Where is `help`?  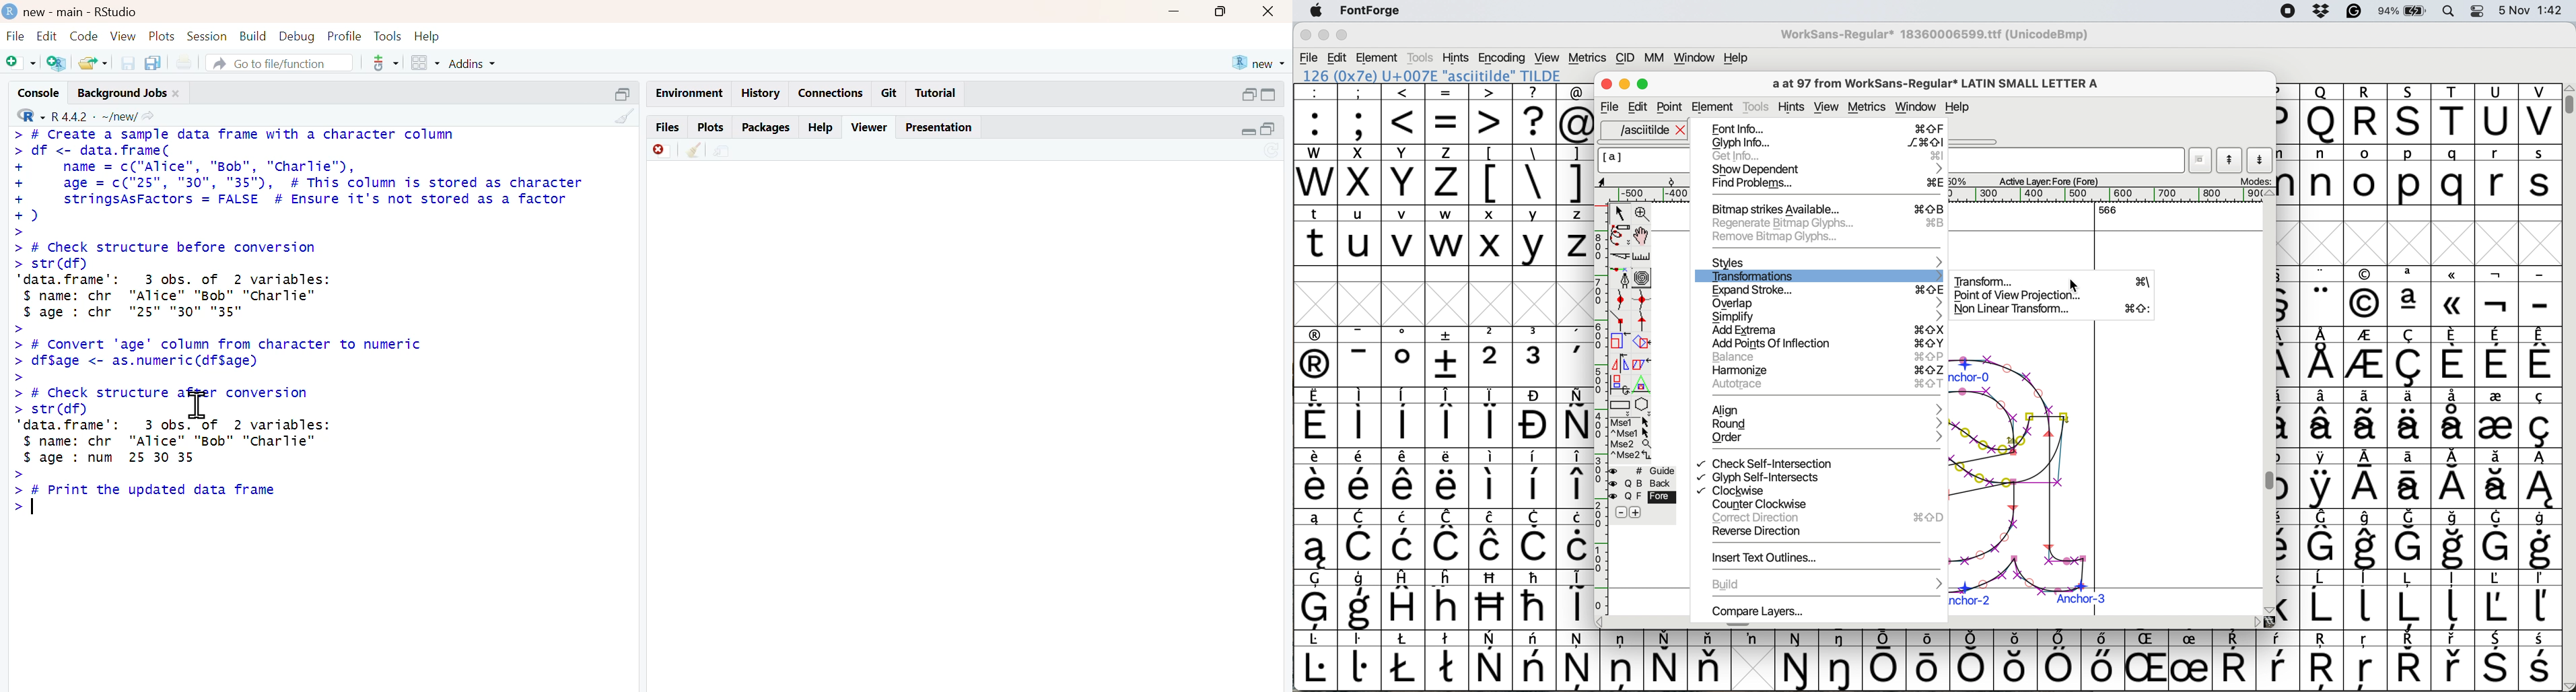 help is located at coordinates (821, 127).